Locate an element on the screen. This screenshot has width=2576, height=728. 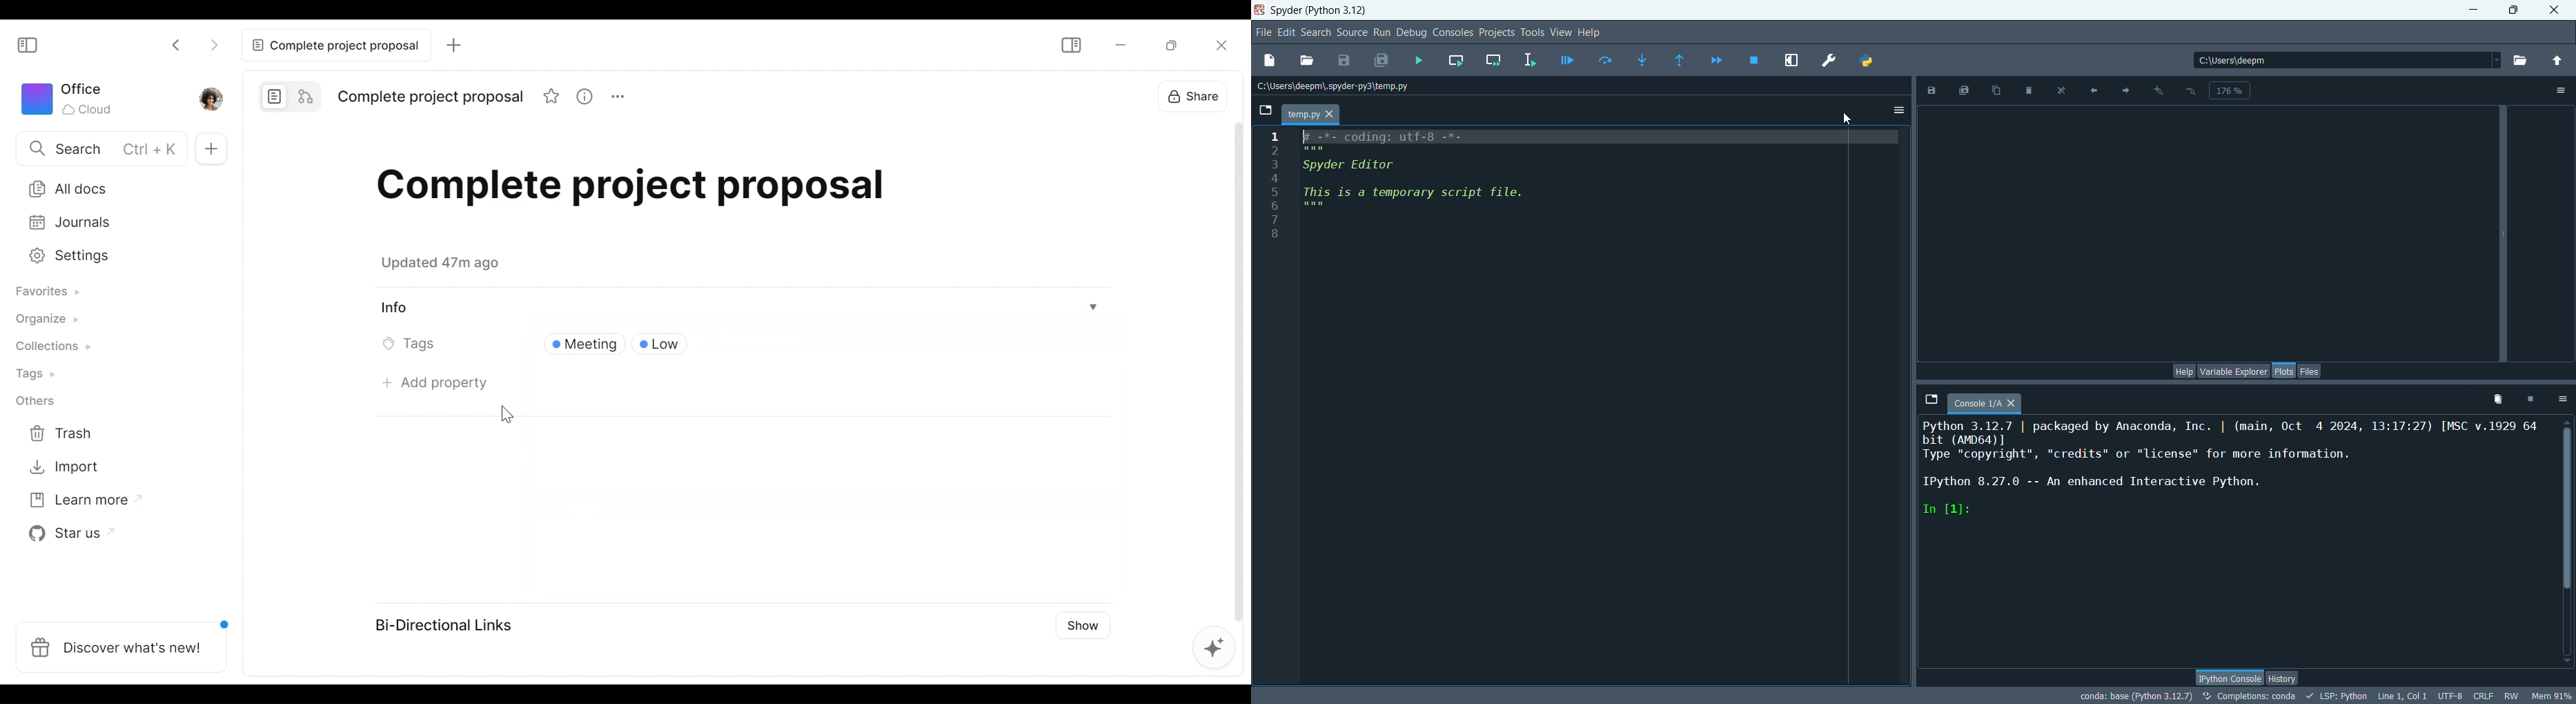
Close is located at coordinates (1219, 44).